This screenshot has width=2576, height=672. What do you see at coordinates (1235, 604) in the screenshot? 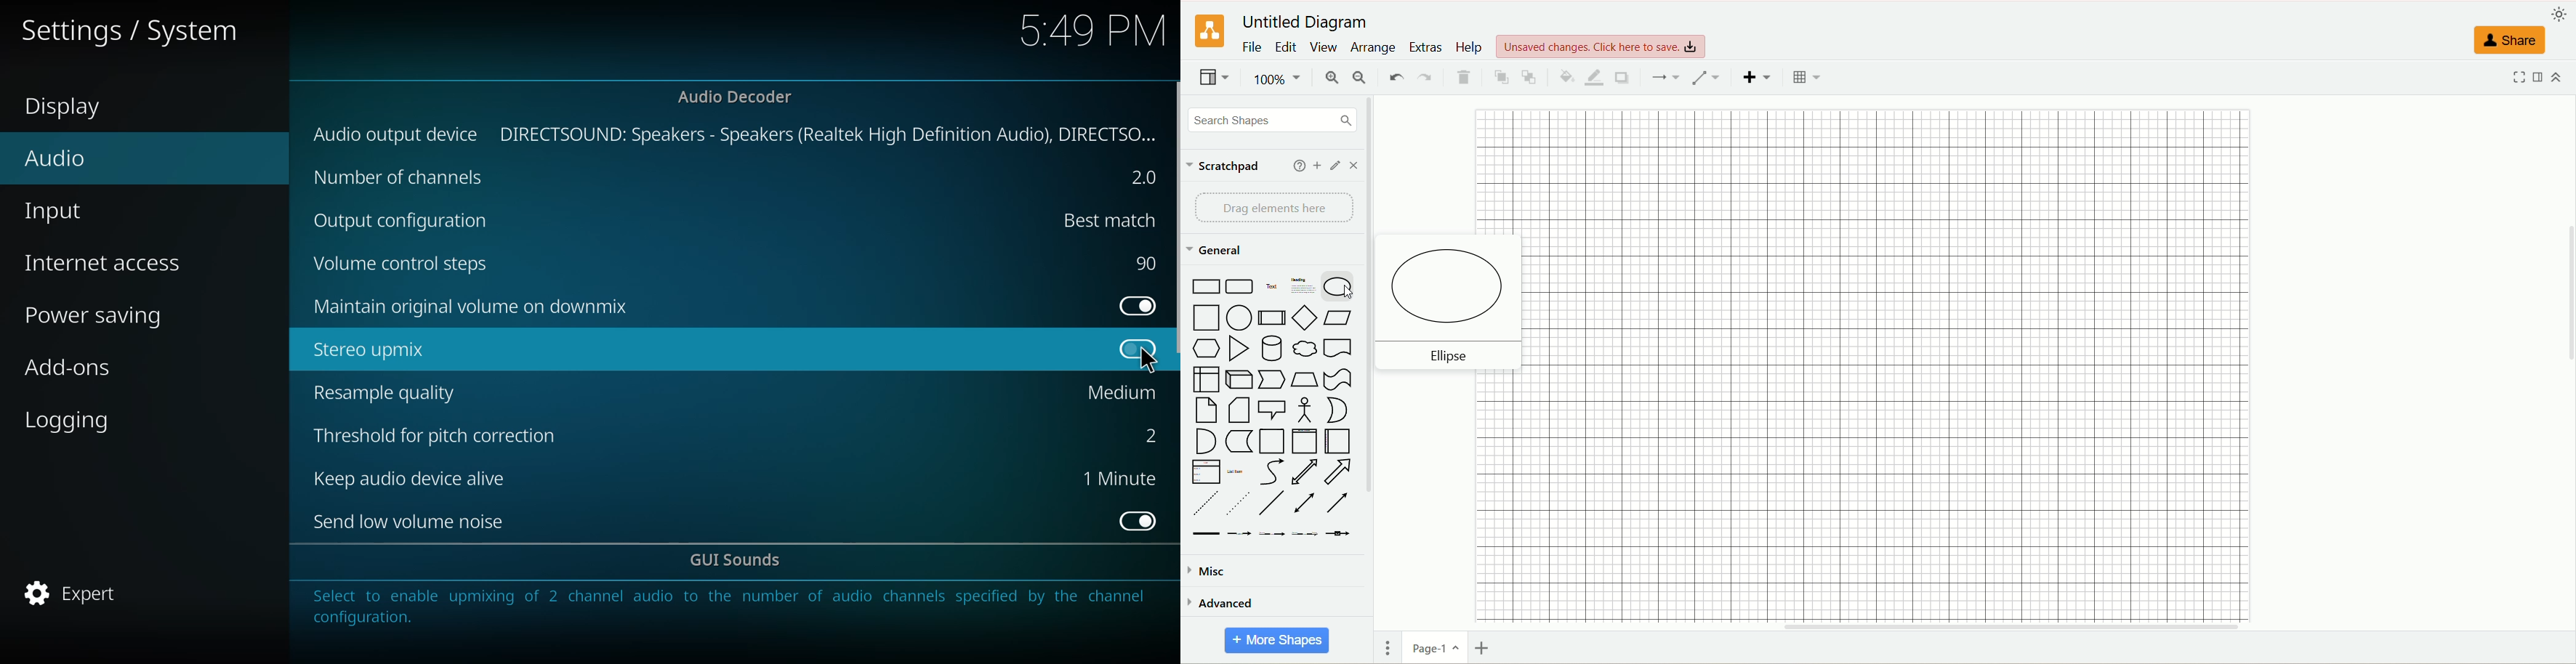
I see `advanced` at bounding box center [1235, 604].